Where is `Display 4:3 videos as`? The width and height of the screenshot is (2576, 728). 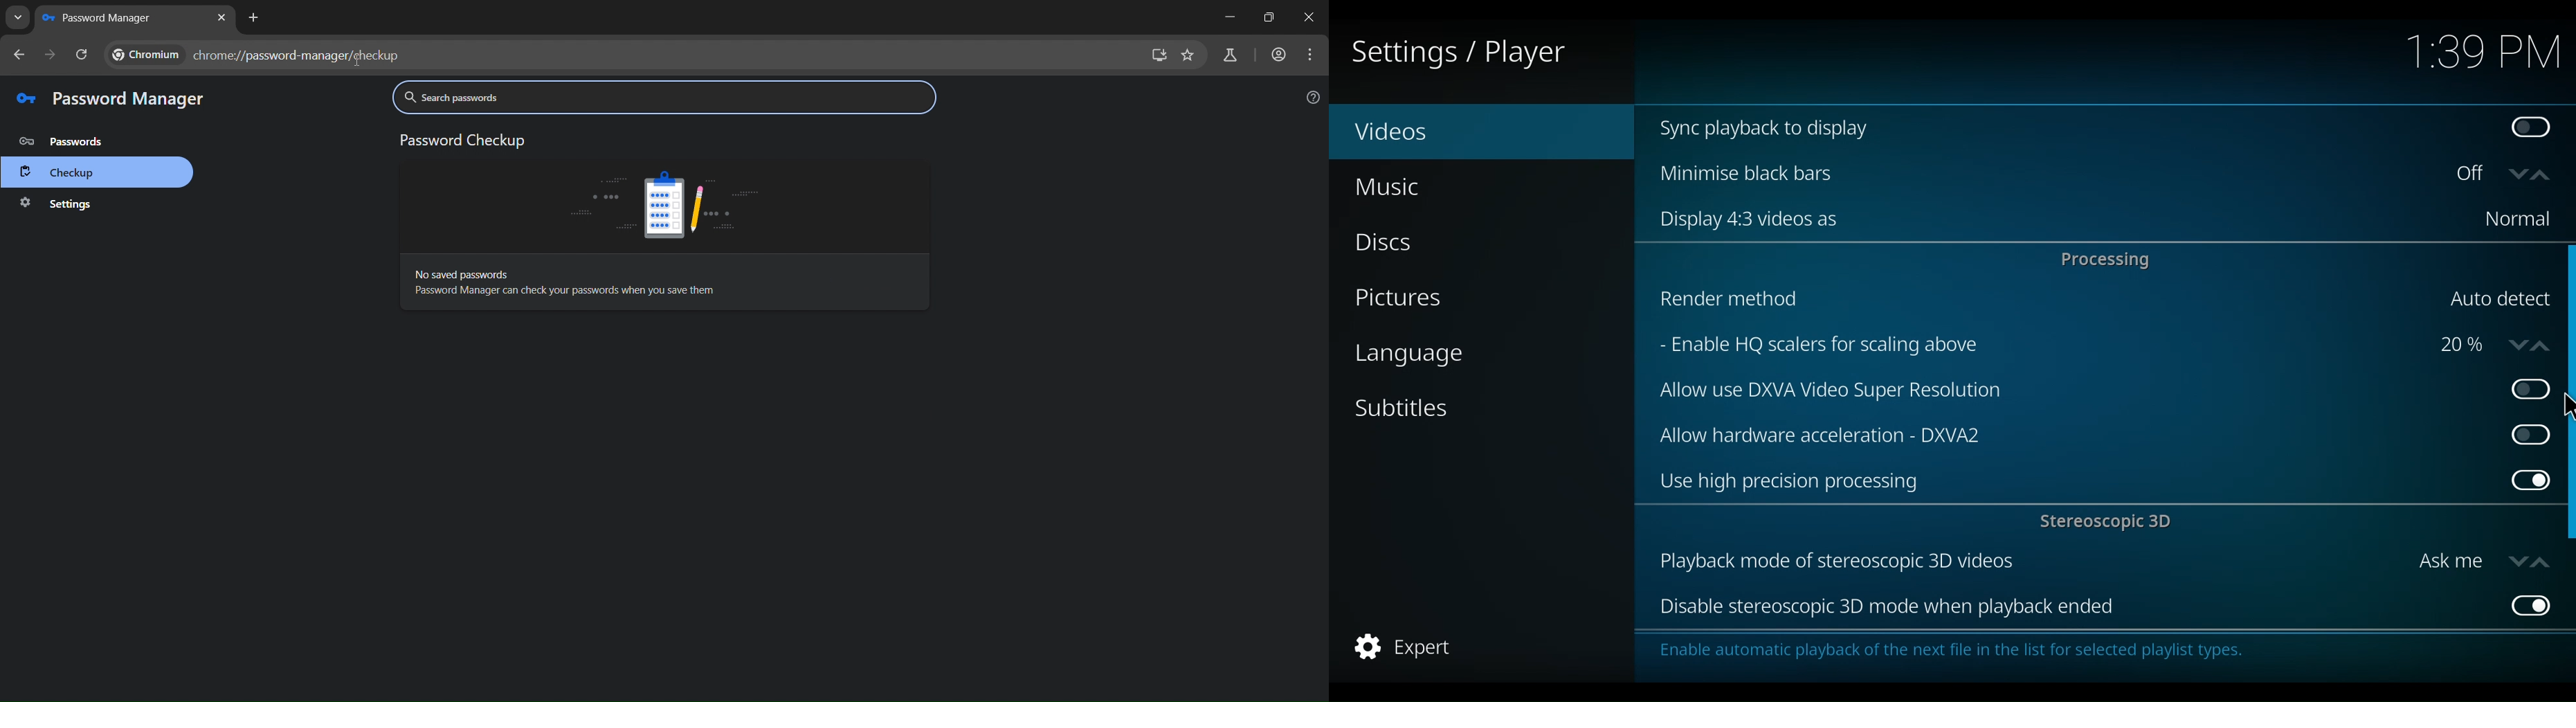 Display 4:3 videos as is located at coordinates (2052, 220).